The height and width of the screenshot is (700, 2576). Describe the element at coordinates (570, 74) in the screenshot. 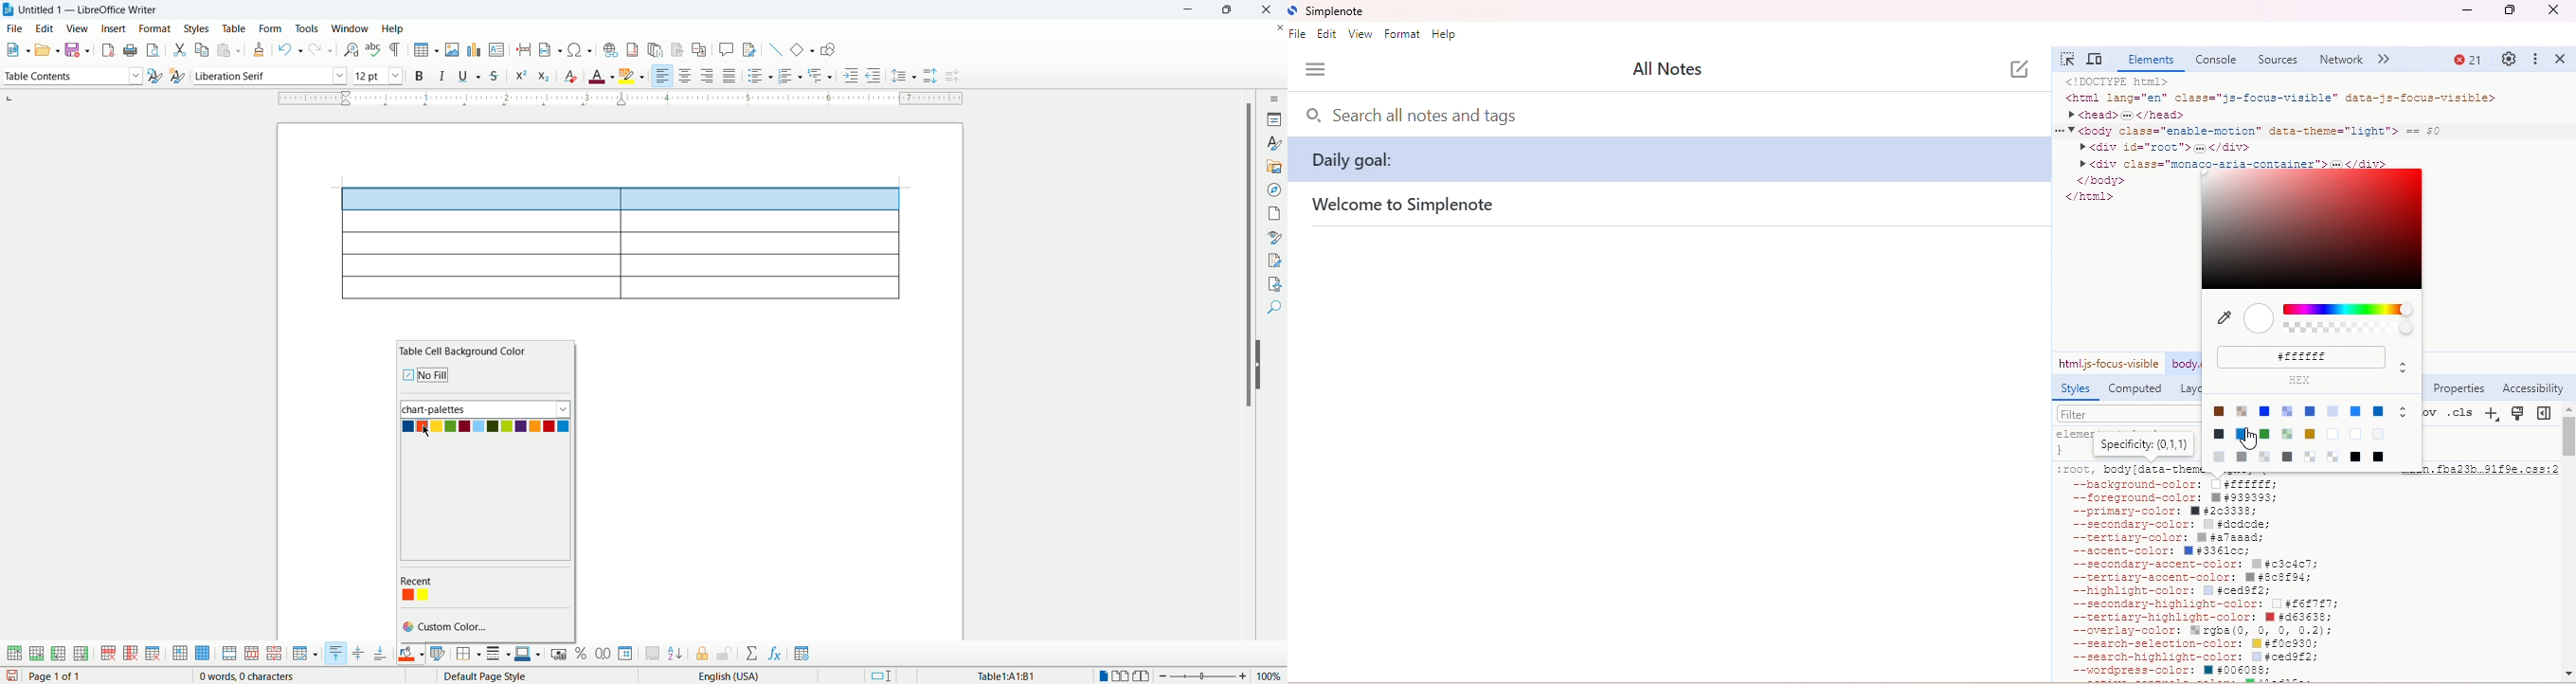

I see `clear direct formatting` at that location.